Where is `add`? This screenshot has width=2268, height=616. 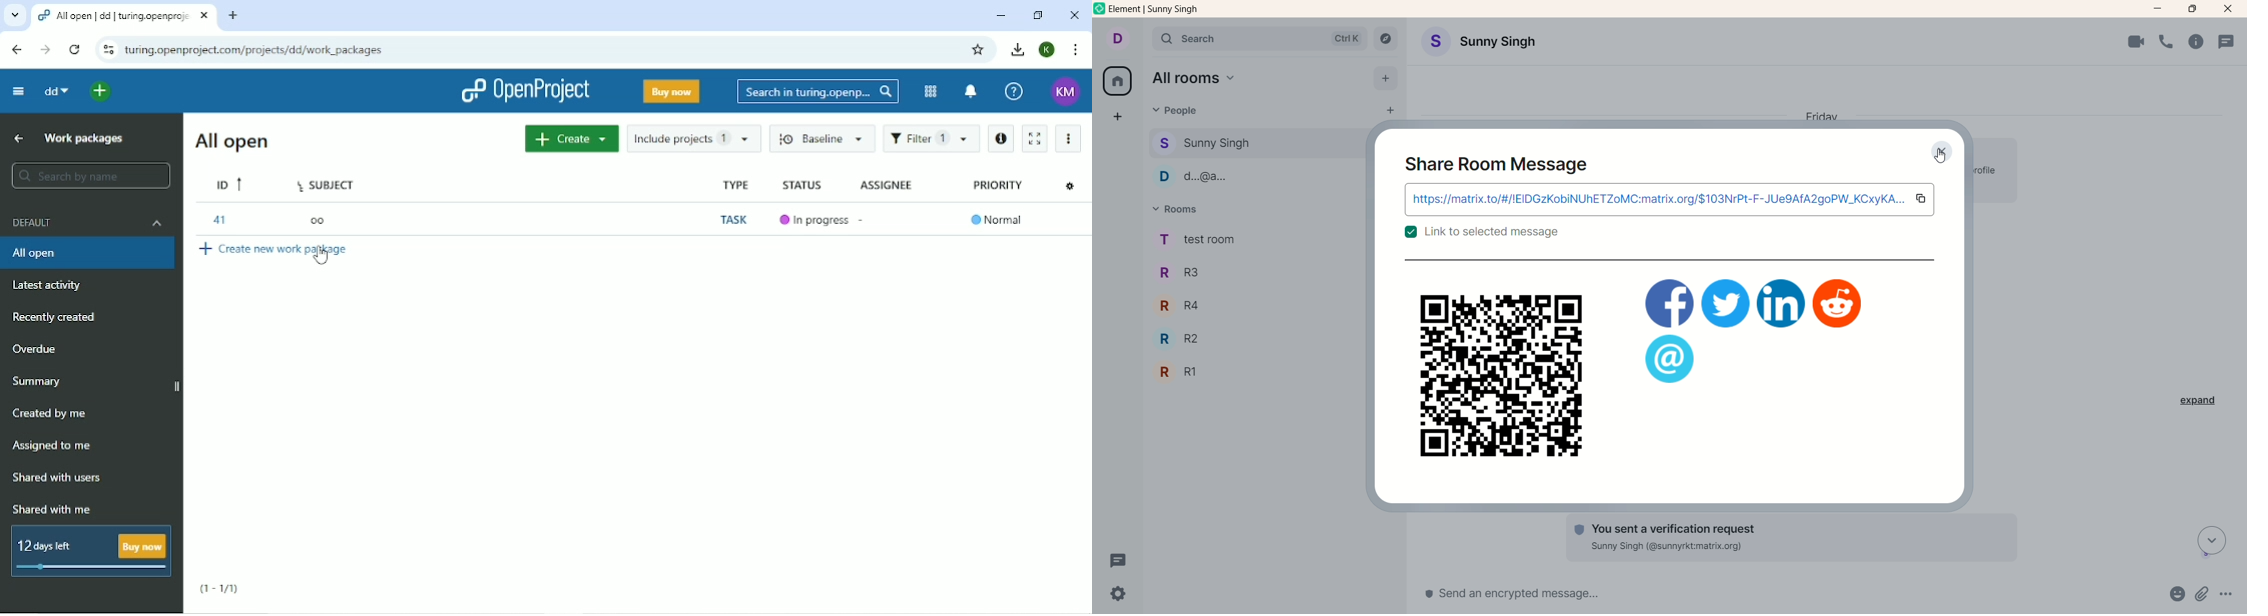 add is located at coordinates (1387, 80).